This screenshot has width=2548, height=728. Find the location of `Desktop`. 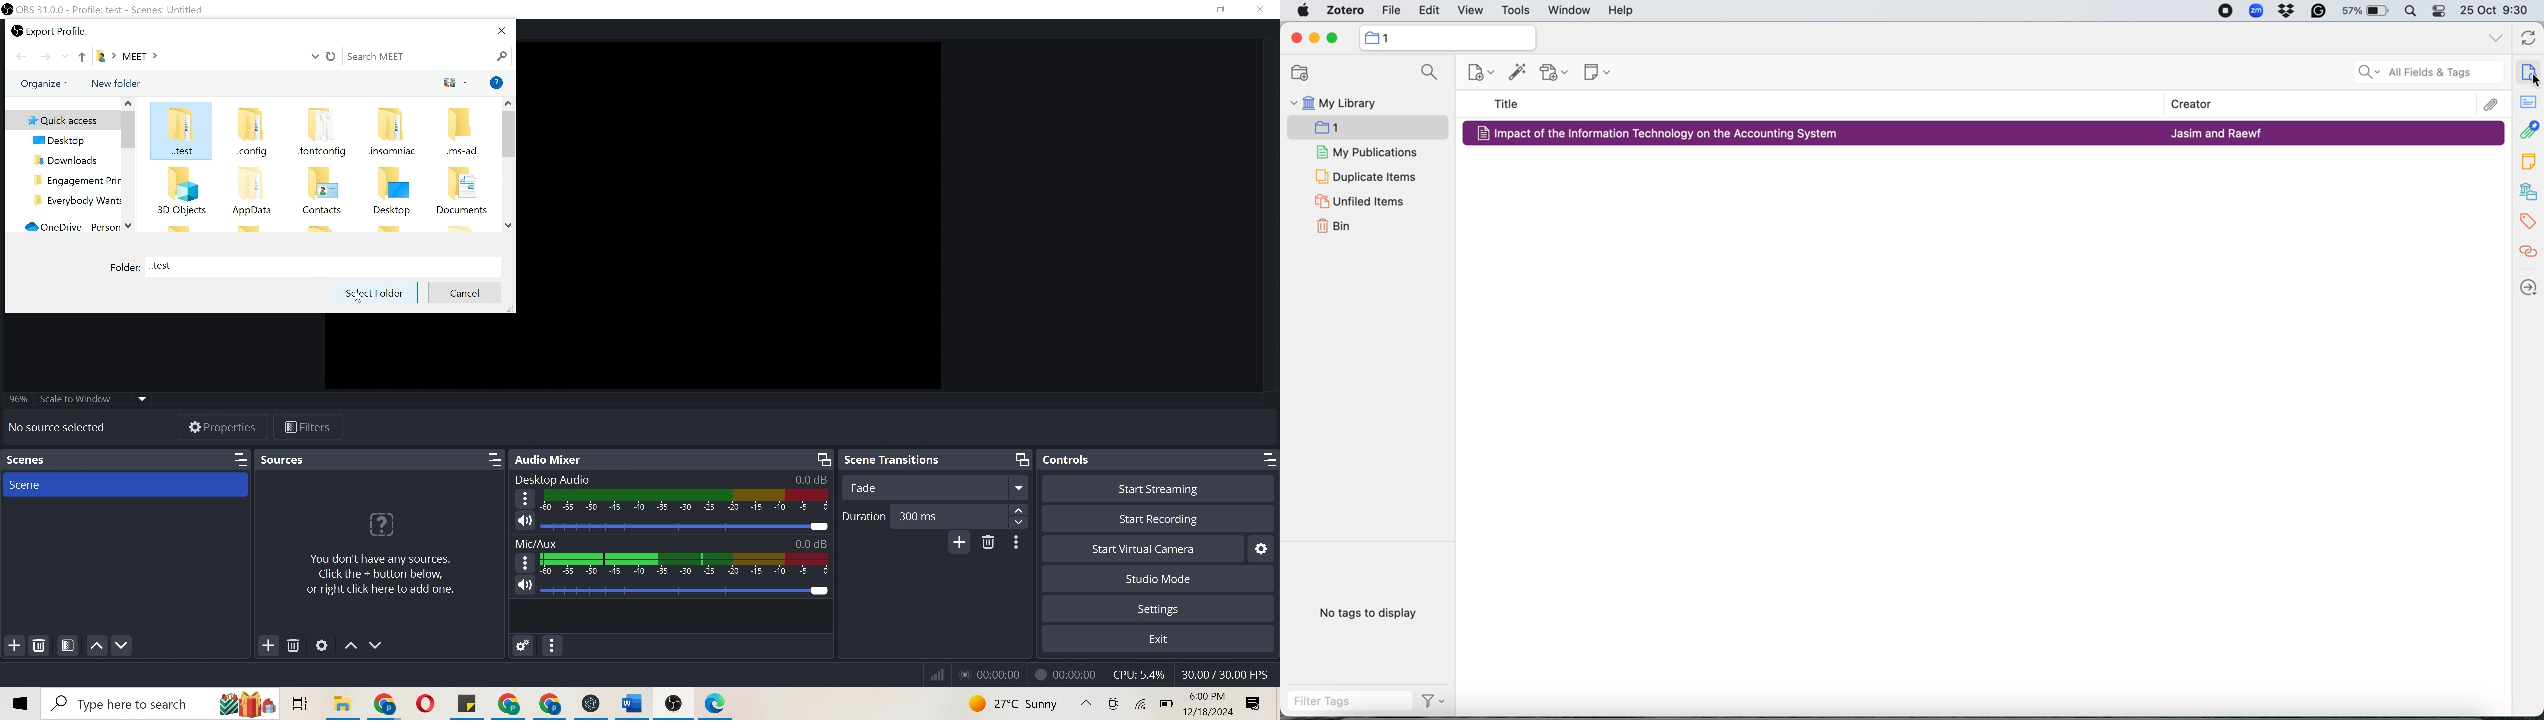

Desktop is located at coordinates (63, 140).